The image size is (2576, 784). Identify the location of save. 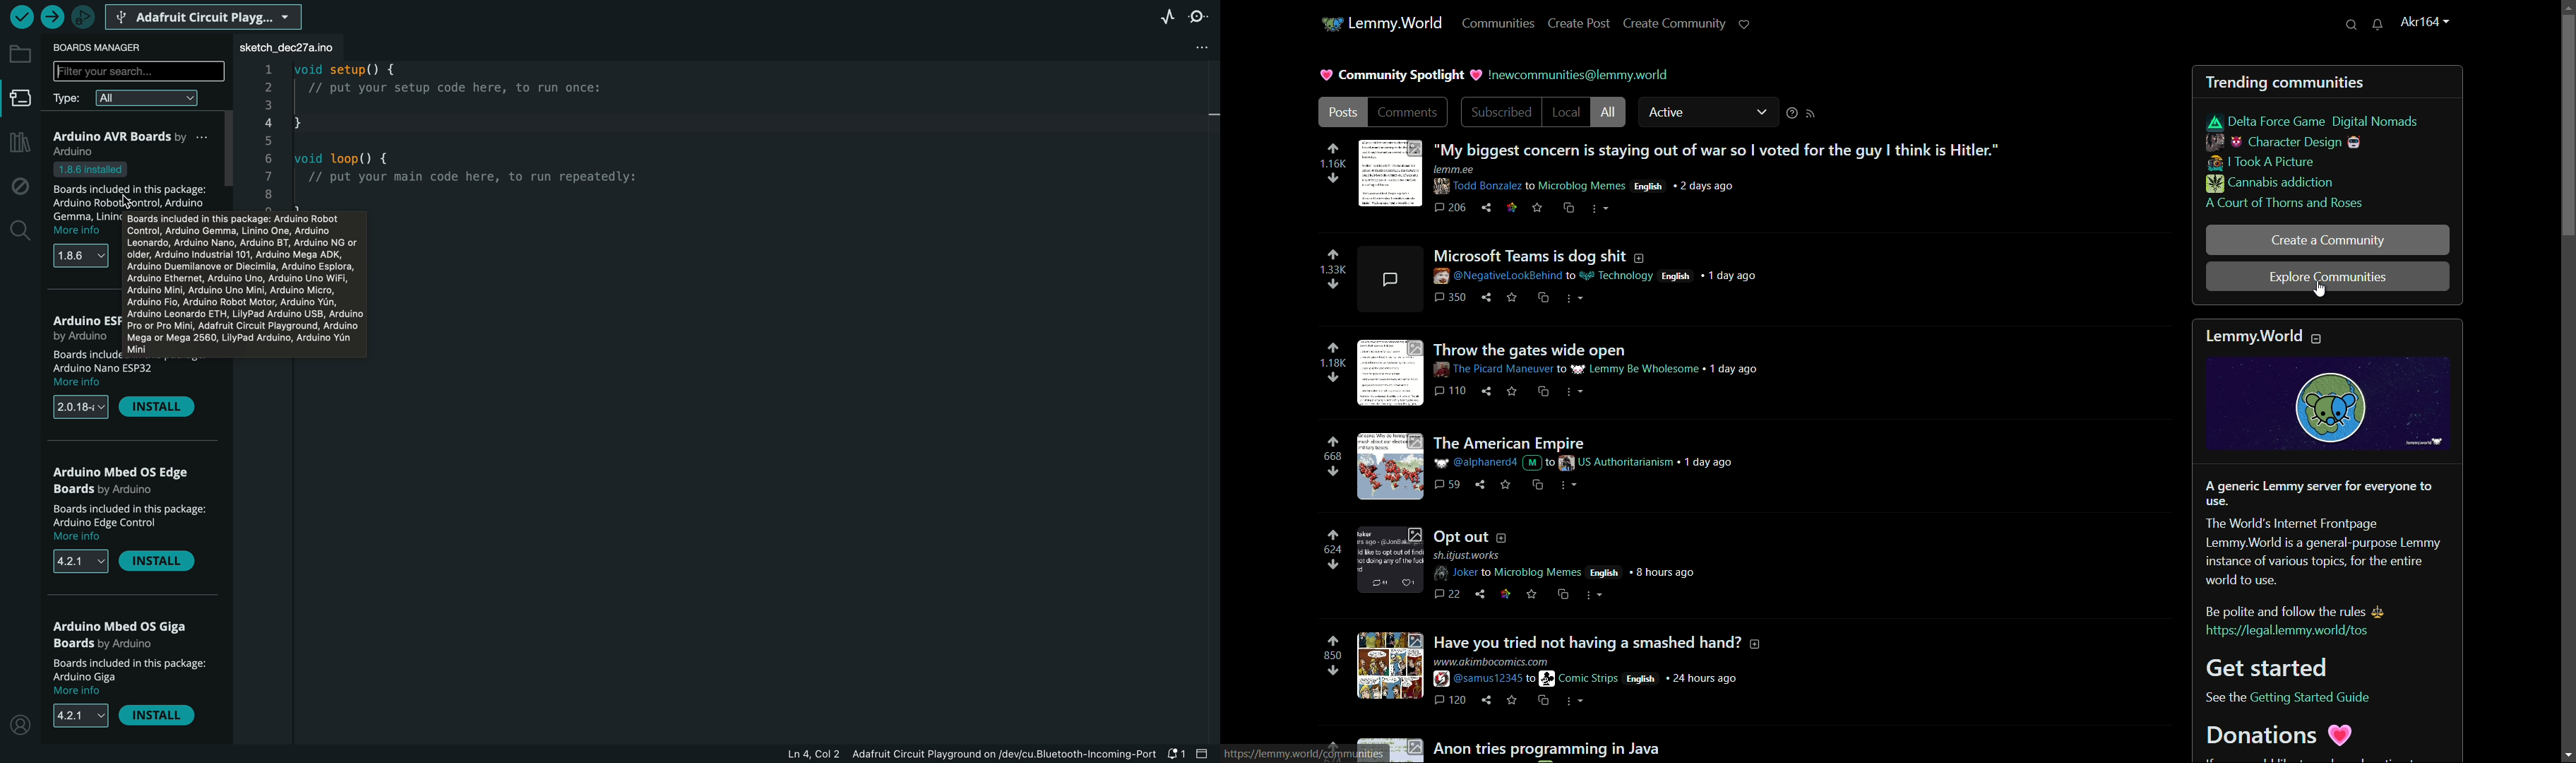
(1534, 593).